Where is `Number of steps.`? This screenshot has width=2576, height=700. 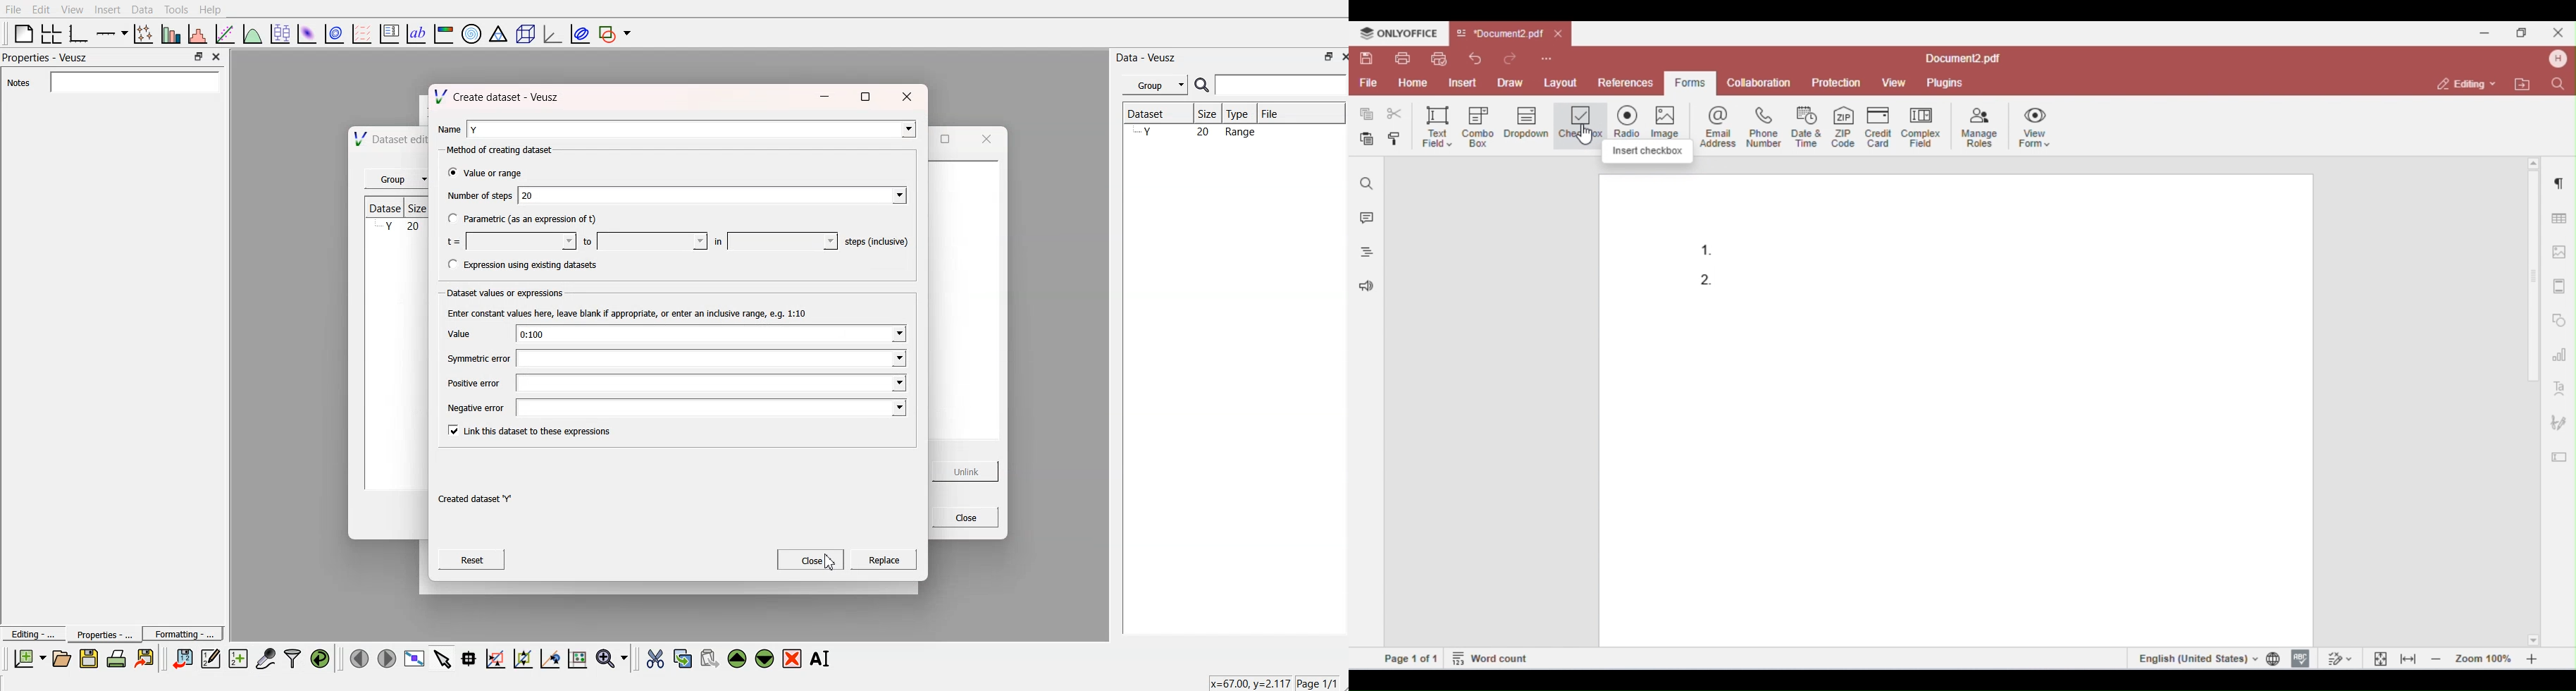 Number of steps. is located at coordinates (476, 197).